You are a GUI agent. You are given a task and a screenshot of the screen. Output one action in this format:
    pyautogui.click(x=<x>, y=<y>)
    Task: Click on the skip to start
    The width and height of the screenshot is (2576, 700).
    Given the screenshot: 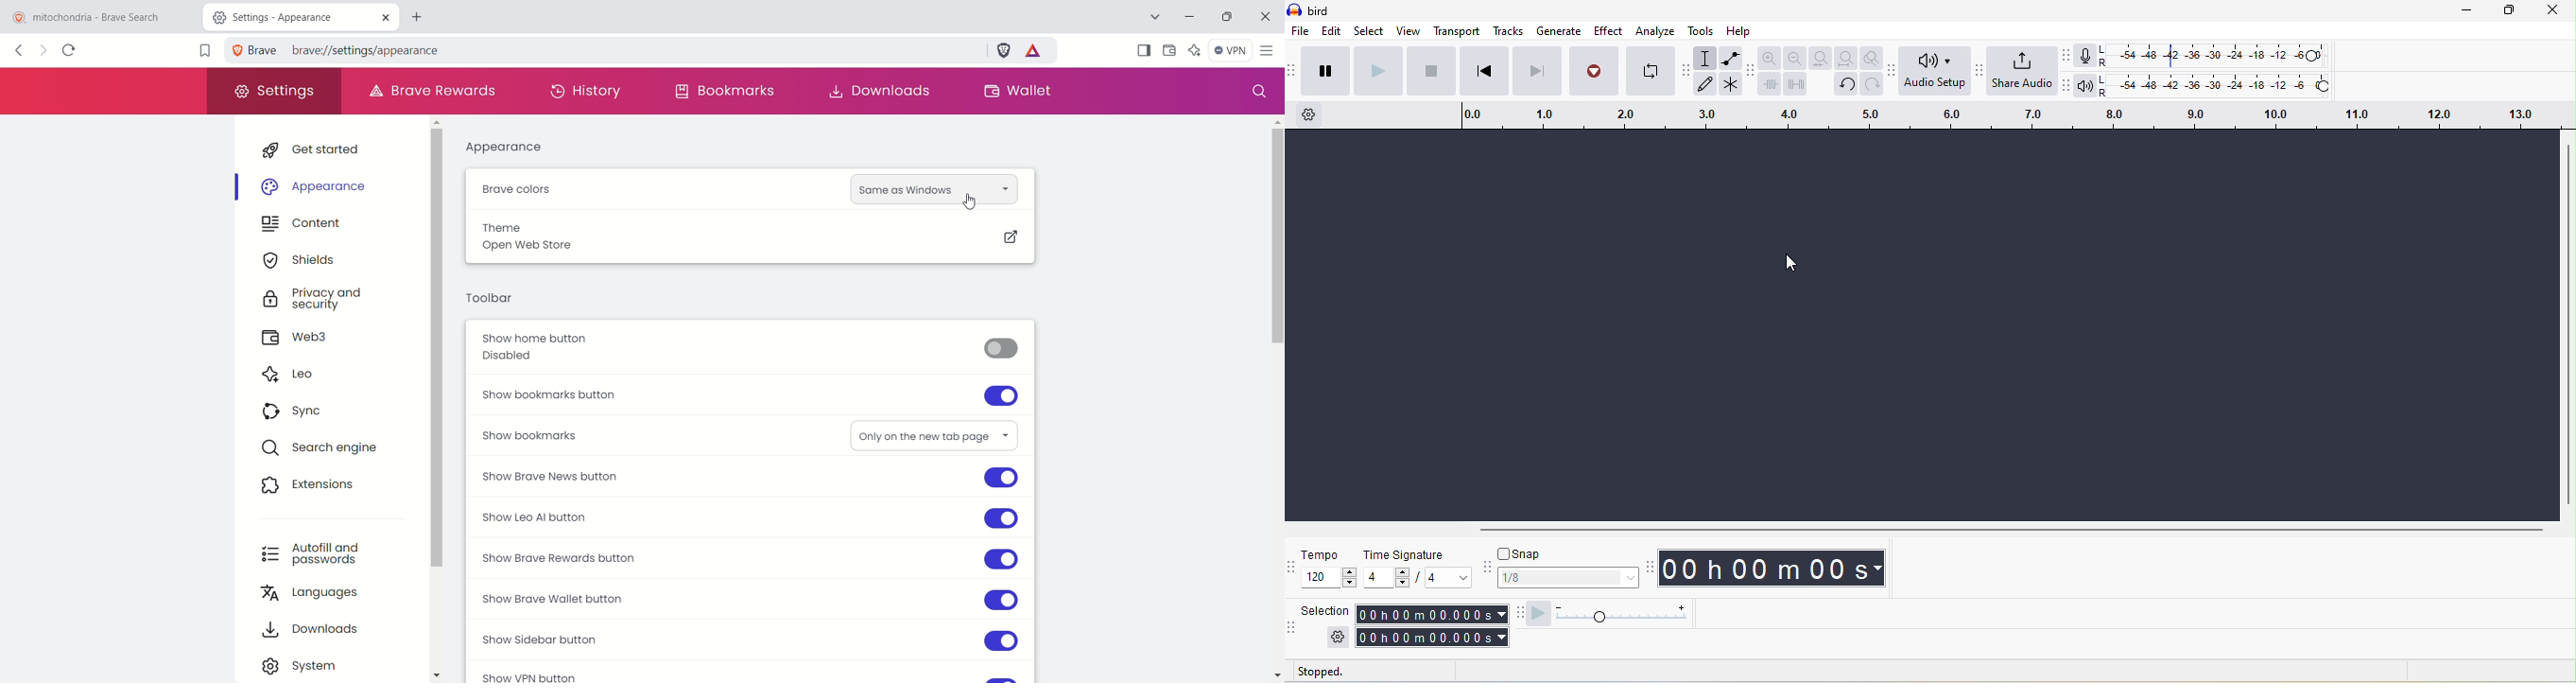 What is the action you would take?
    pyautogui.click(x=1481, y=73)
    